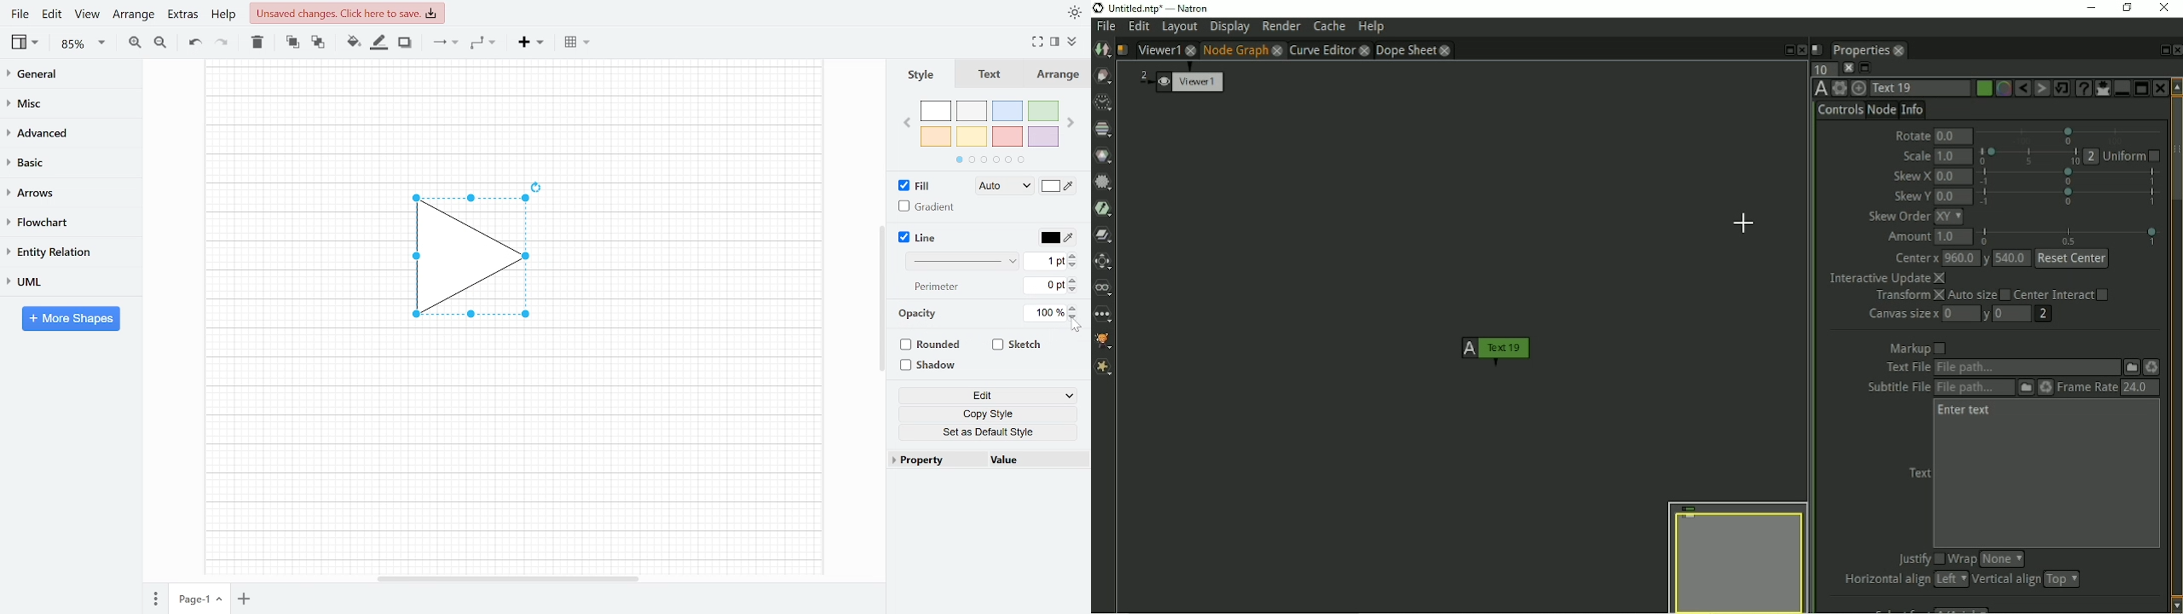 This screenshot has height=616, width=2184. What do you see at coordinates (1075, 317) in the screenshot?
I see `Decrease opacity` at bounding box center [1075, 317].